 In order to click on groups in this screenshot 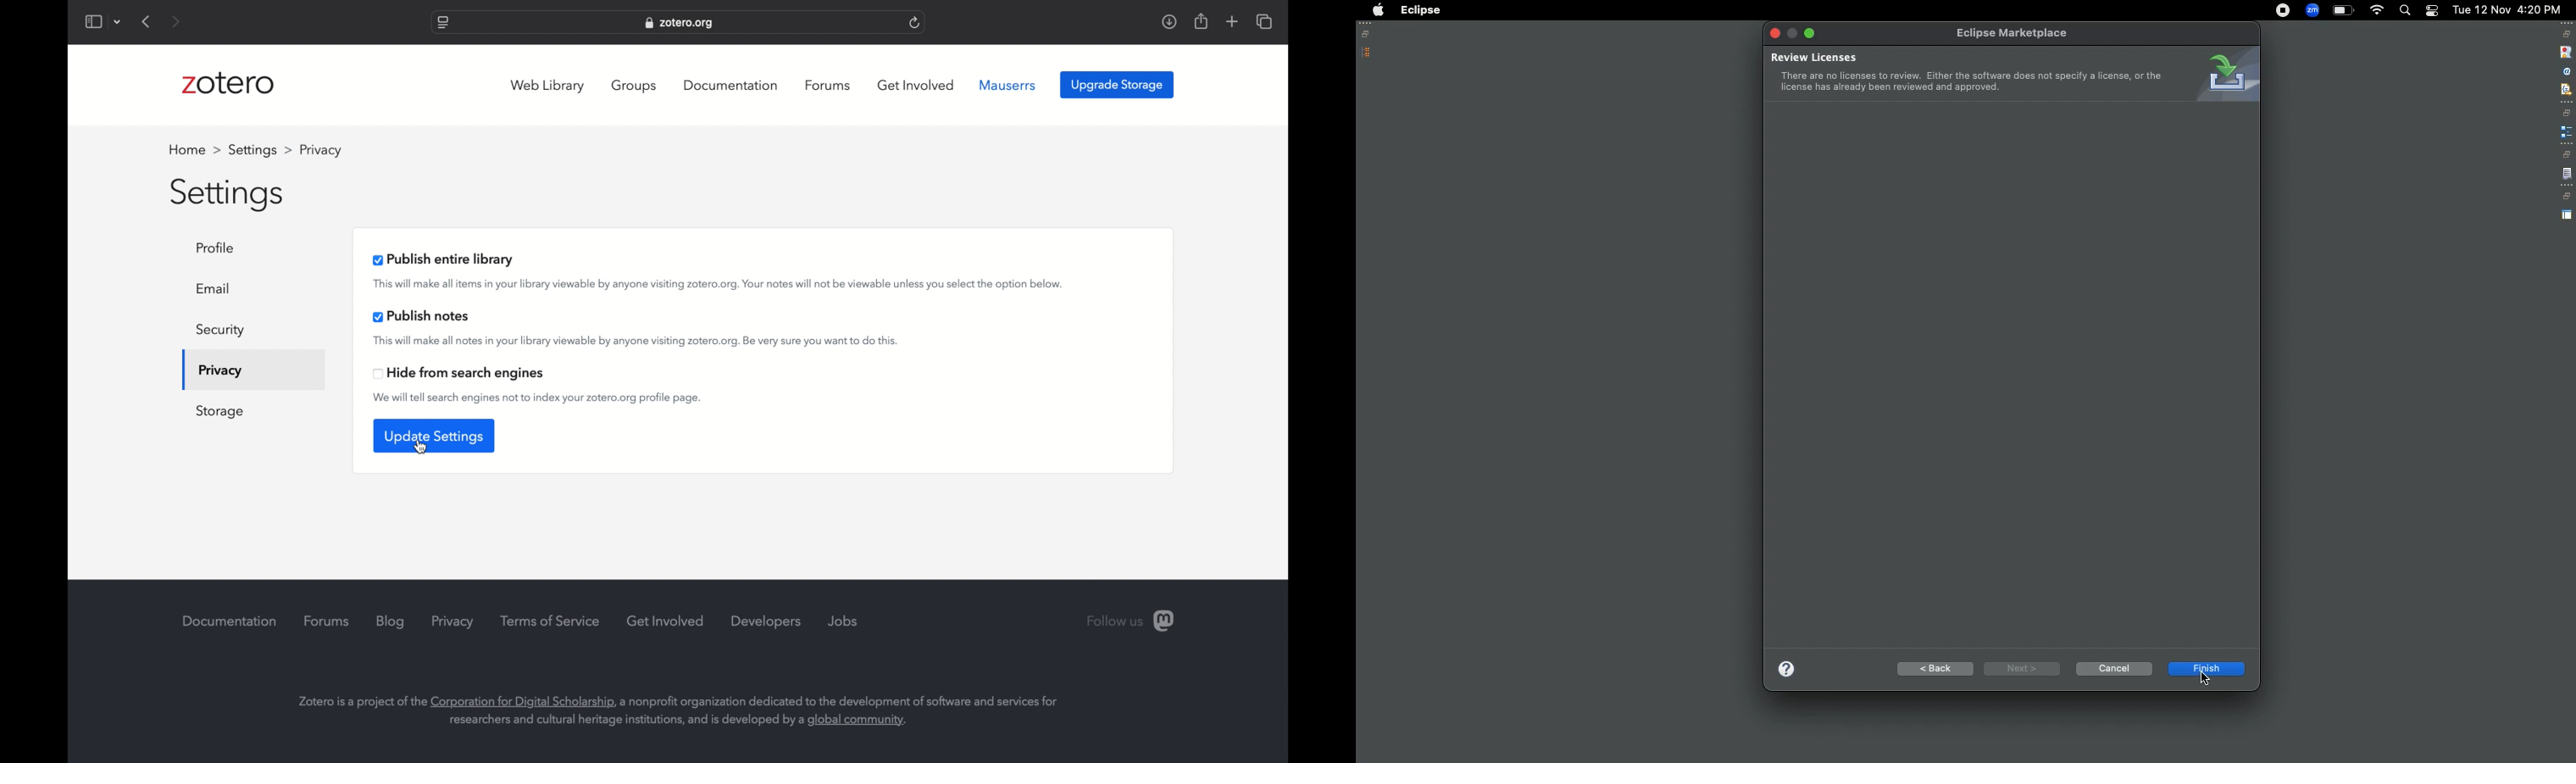, I will do `click(635, 86)`.